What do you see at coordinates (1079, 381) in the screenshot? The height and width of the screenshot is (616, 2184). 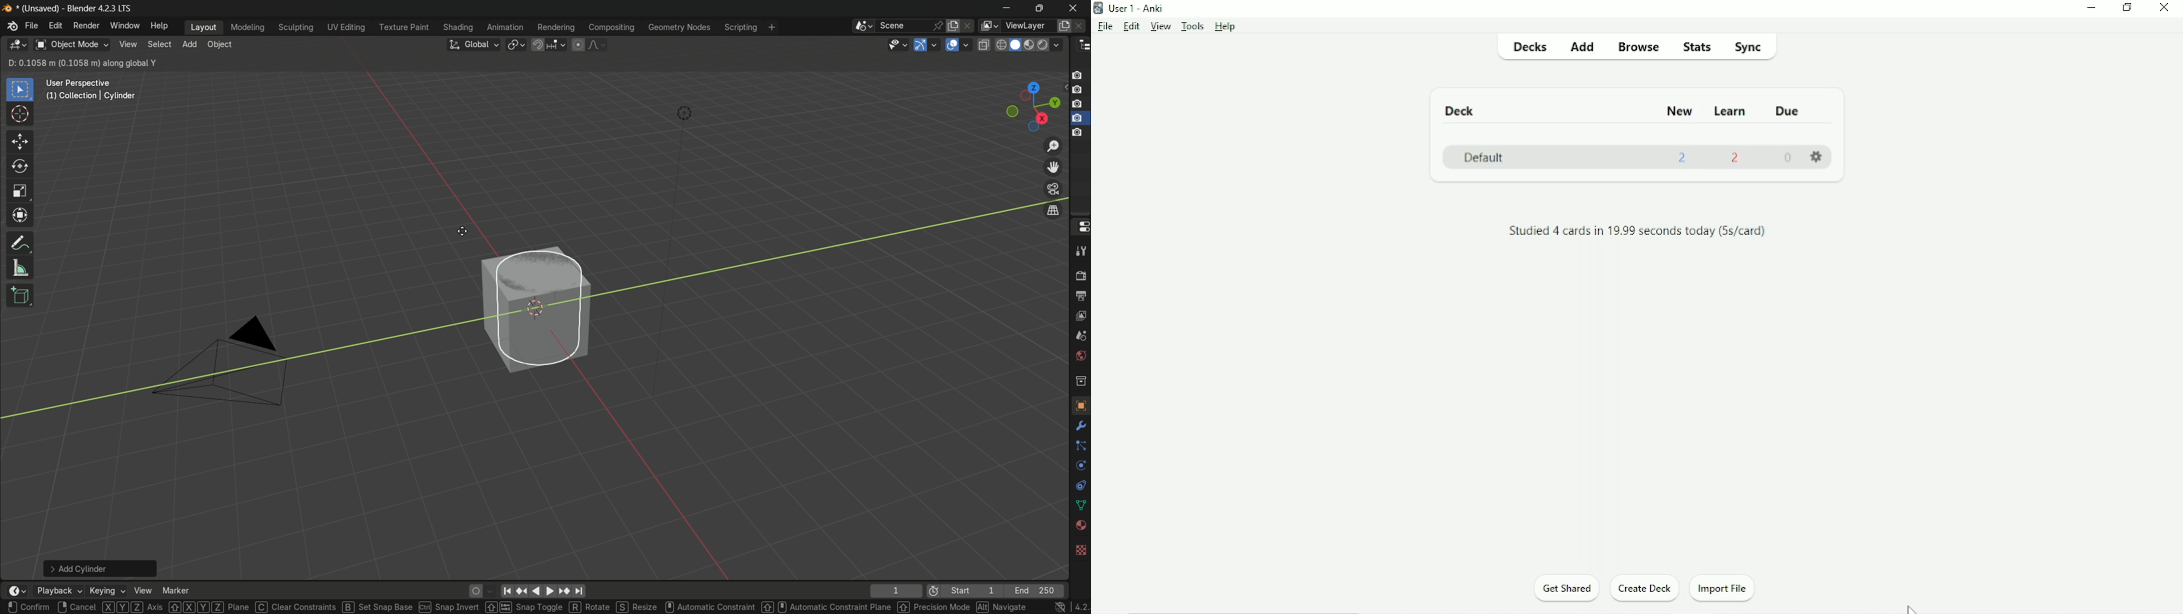 I see `collection` at bounding box center [1079, 381].